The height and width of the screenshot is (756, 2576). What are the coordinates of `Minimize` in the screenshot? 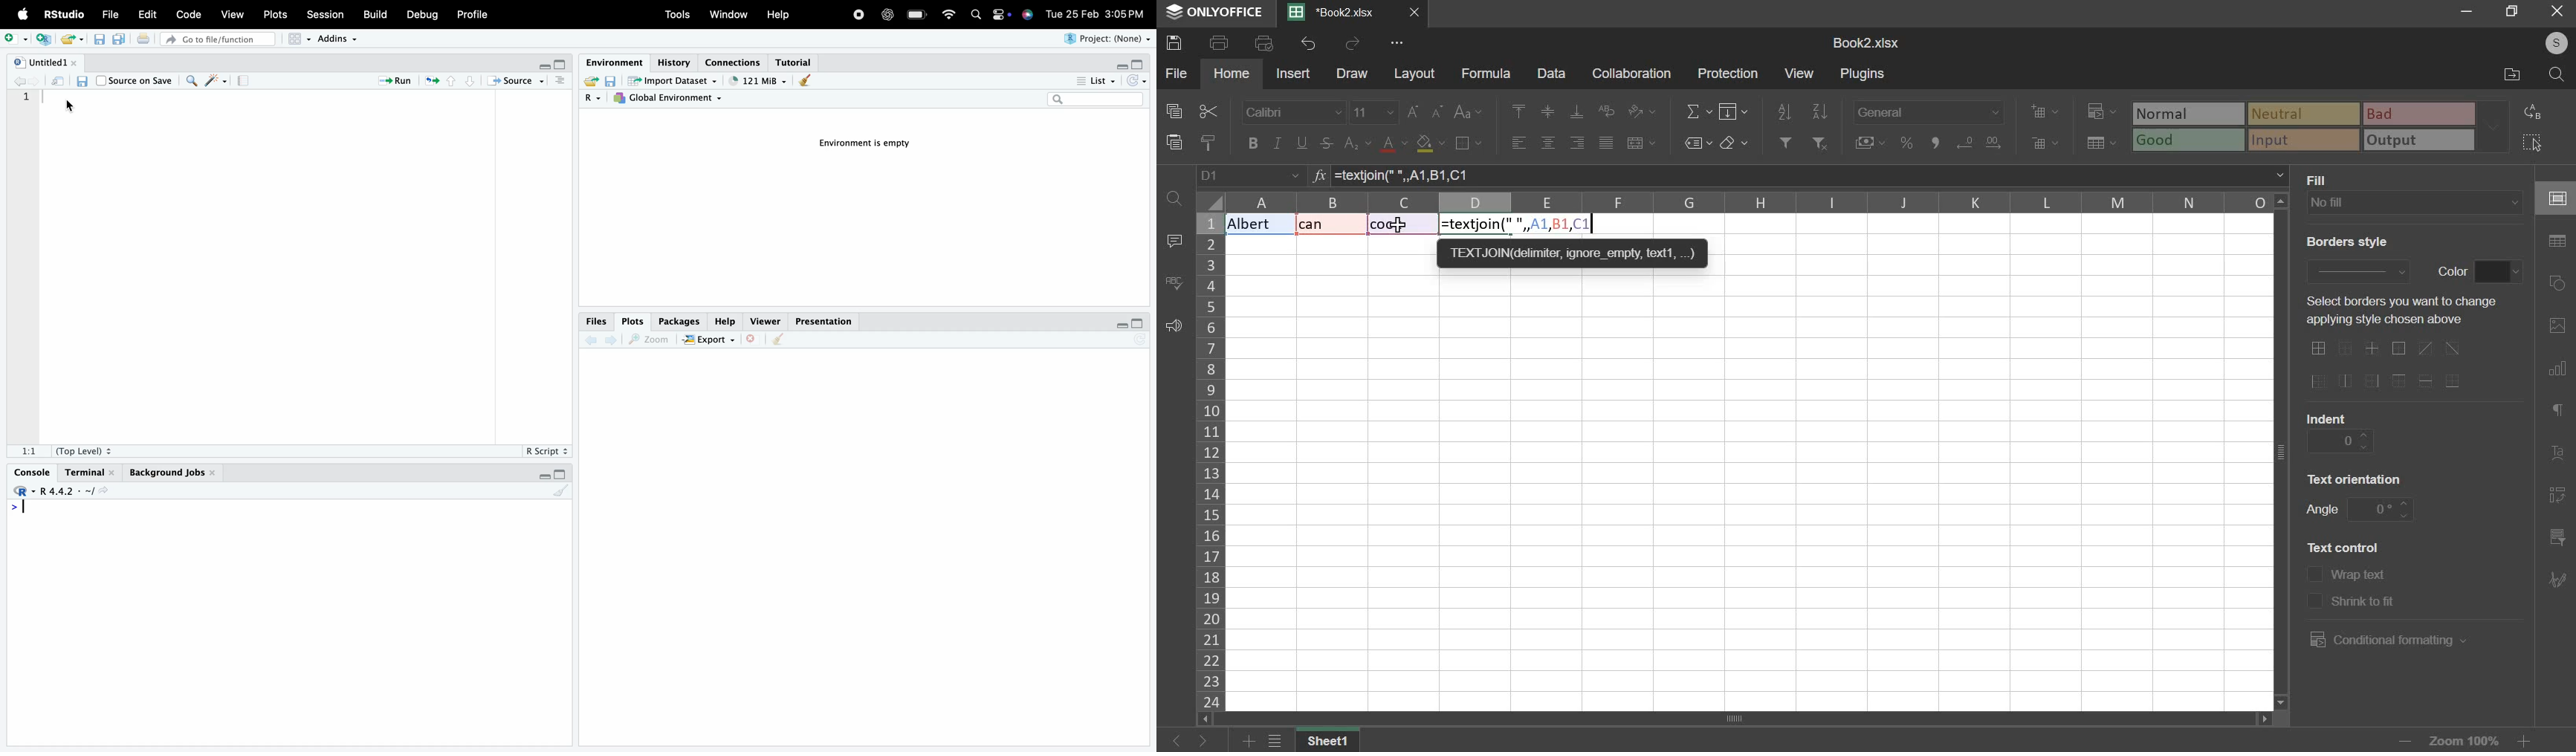 It's located at (1121, 65).